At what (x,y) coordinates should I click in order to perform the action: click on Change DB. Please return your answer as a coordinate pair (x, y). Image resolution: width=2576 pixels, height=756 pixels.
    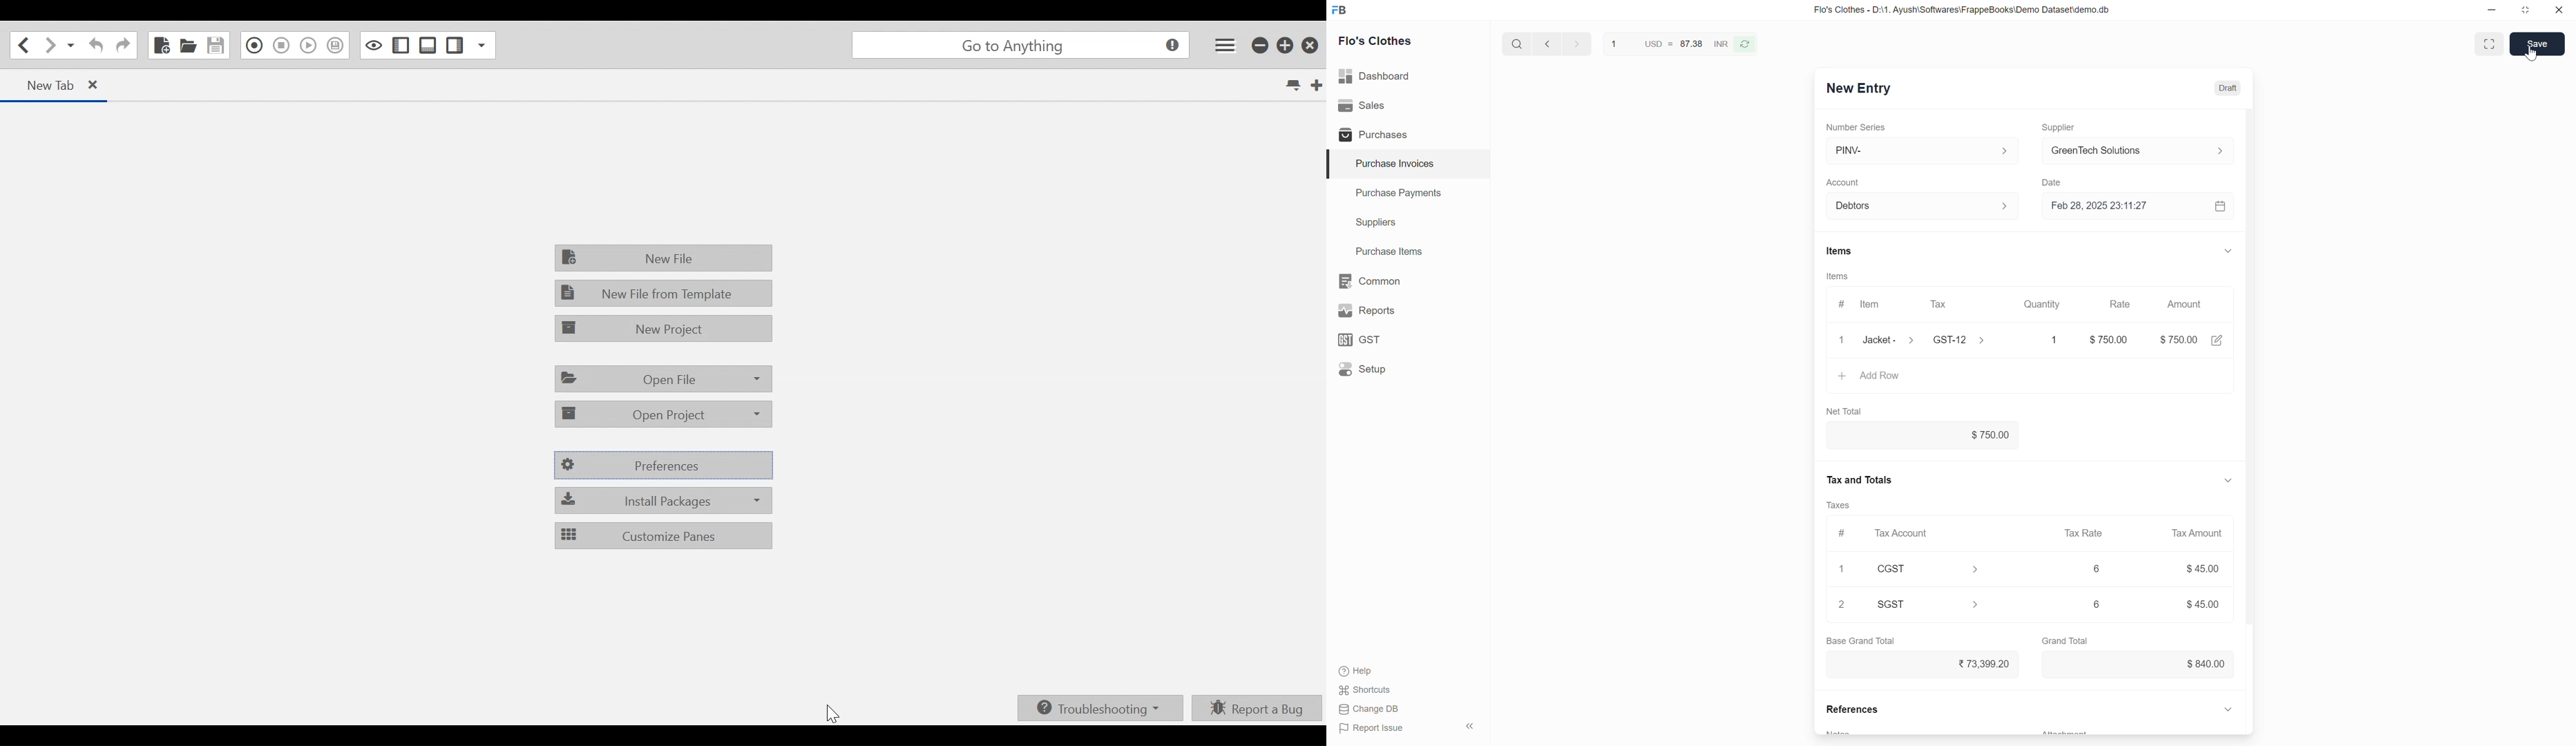
    Looking at the image, I should click on (1370, 709).